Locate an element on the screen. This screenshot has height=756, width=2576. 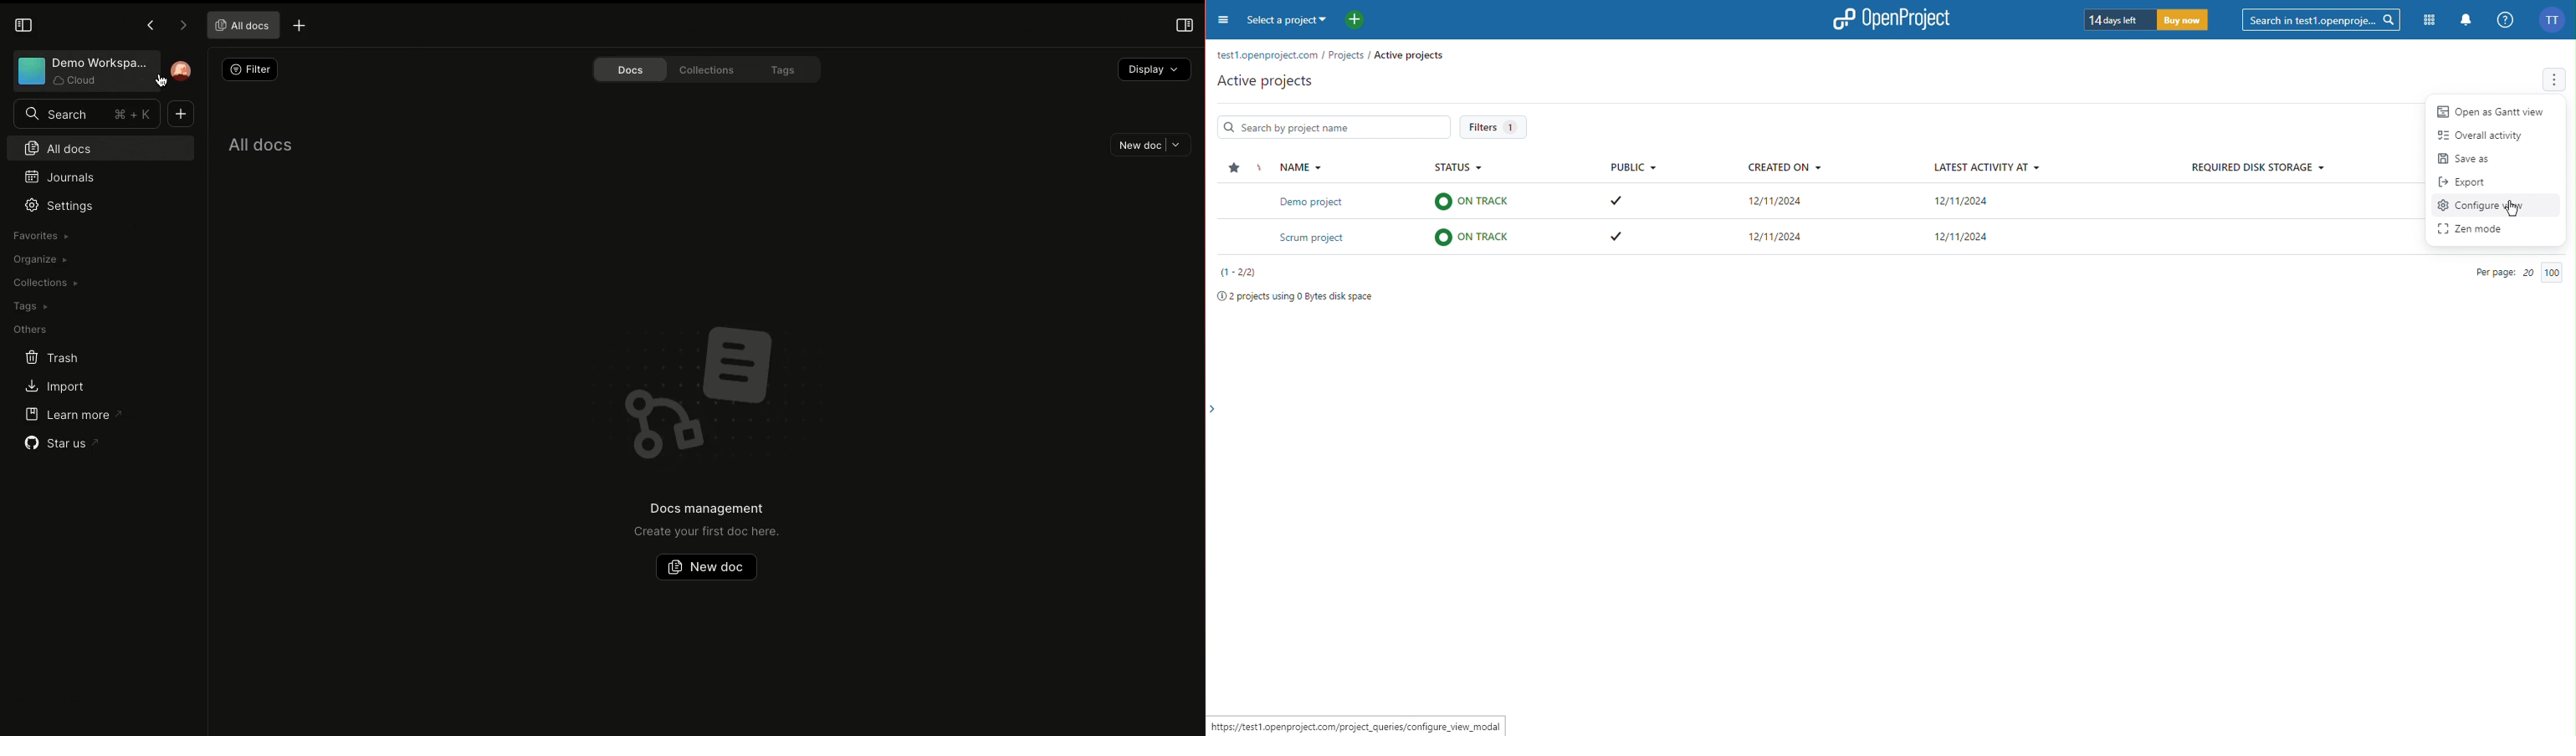
Open as Gantt view is located at coordinates (2489, 110).